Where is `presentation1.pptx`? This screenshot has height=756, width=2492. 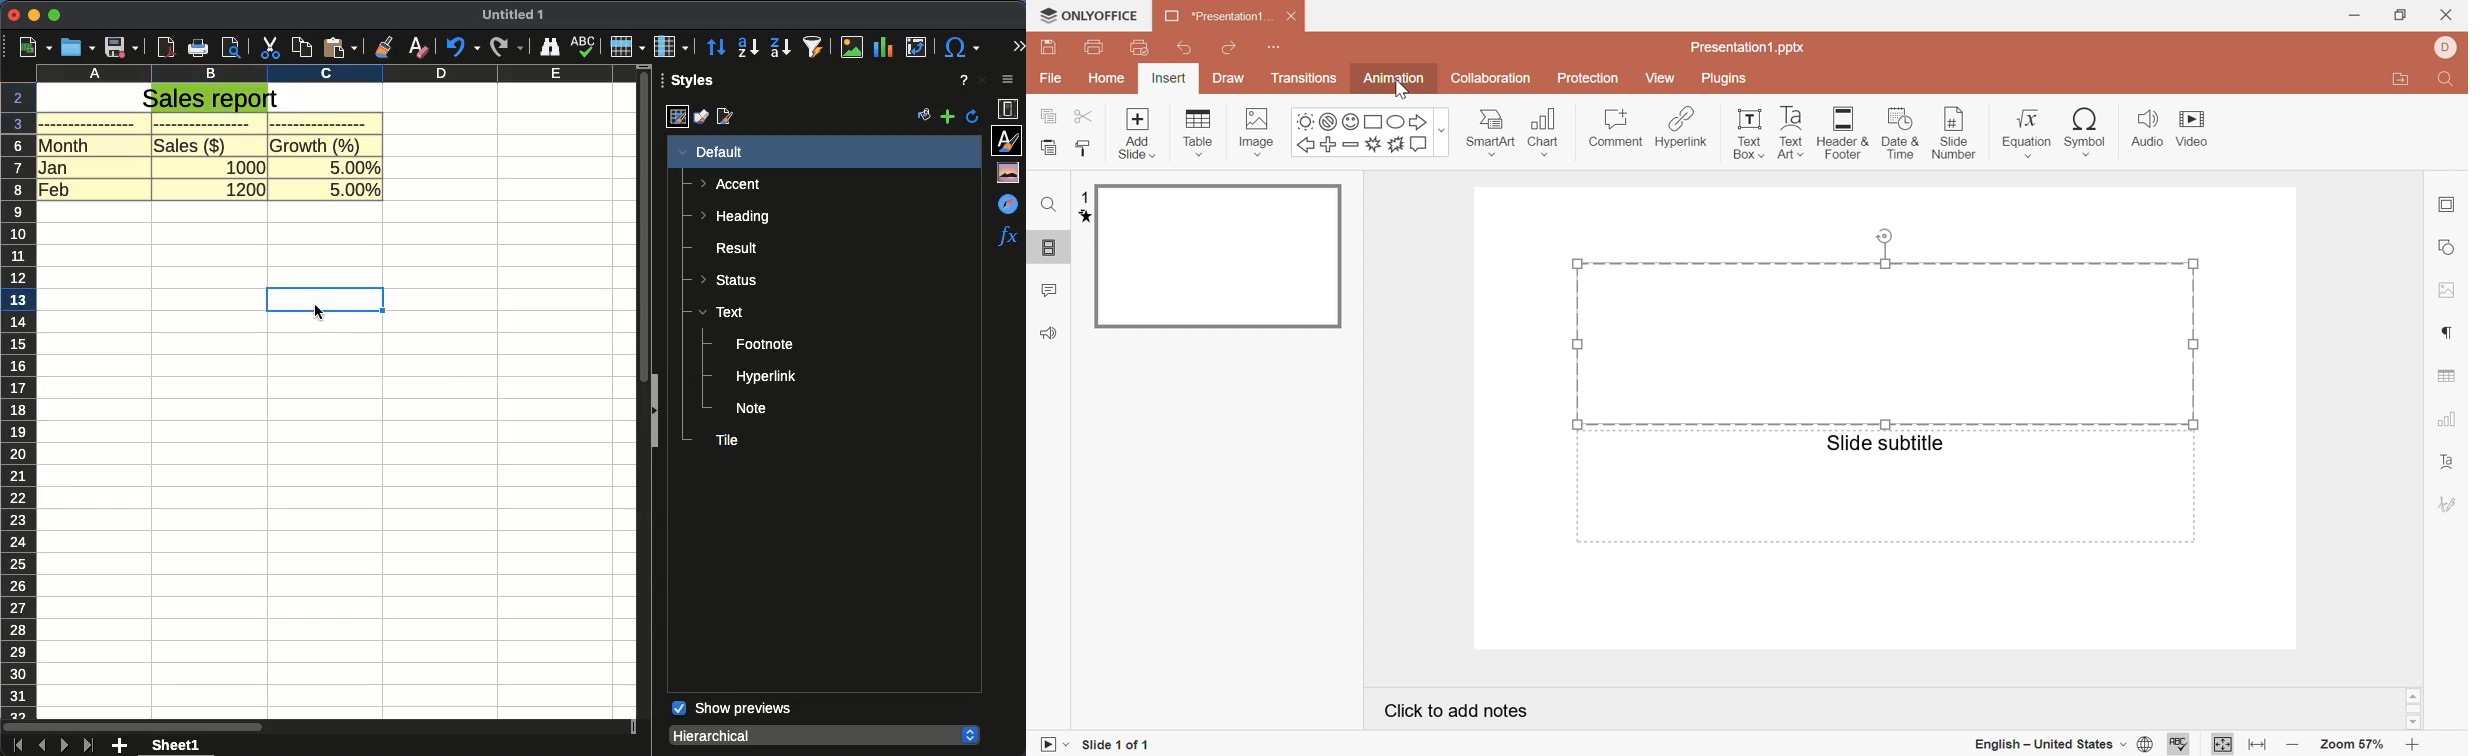 presentation1.pptx is located at coordinates (1750, 48).